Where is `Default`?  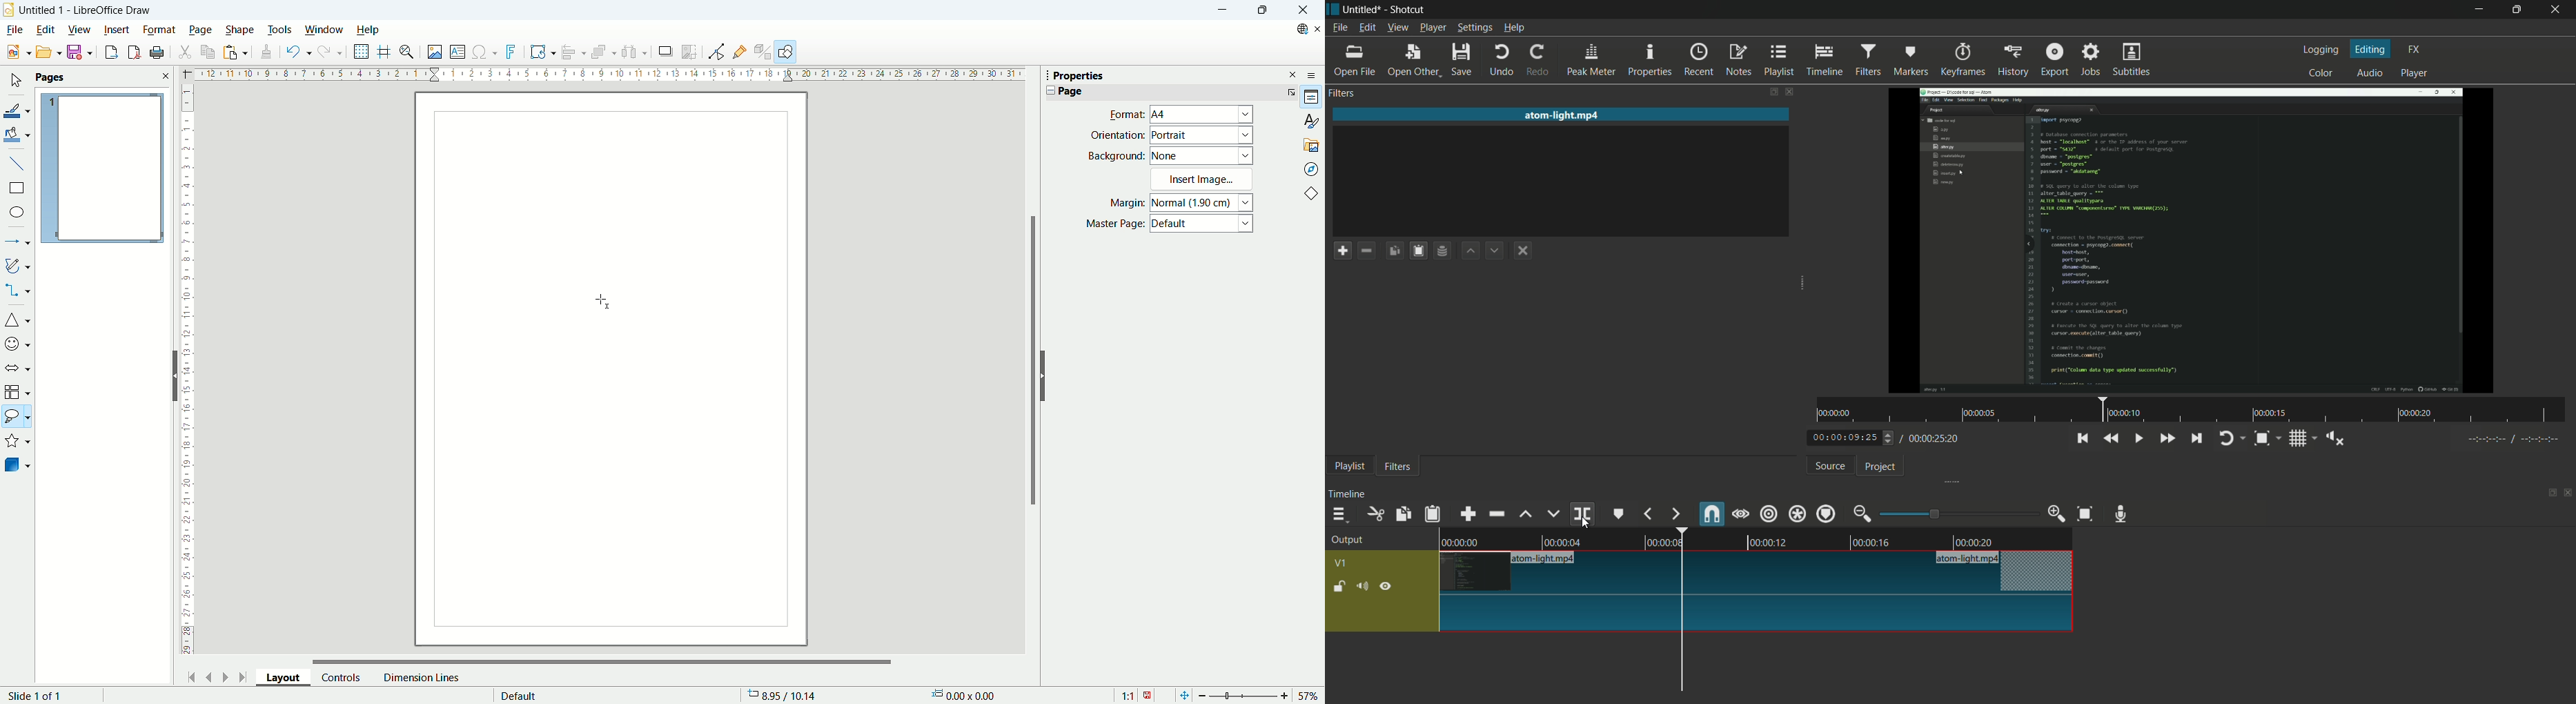
Default is located at coordinates (1203, 225).